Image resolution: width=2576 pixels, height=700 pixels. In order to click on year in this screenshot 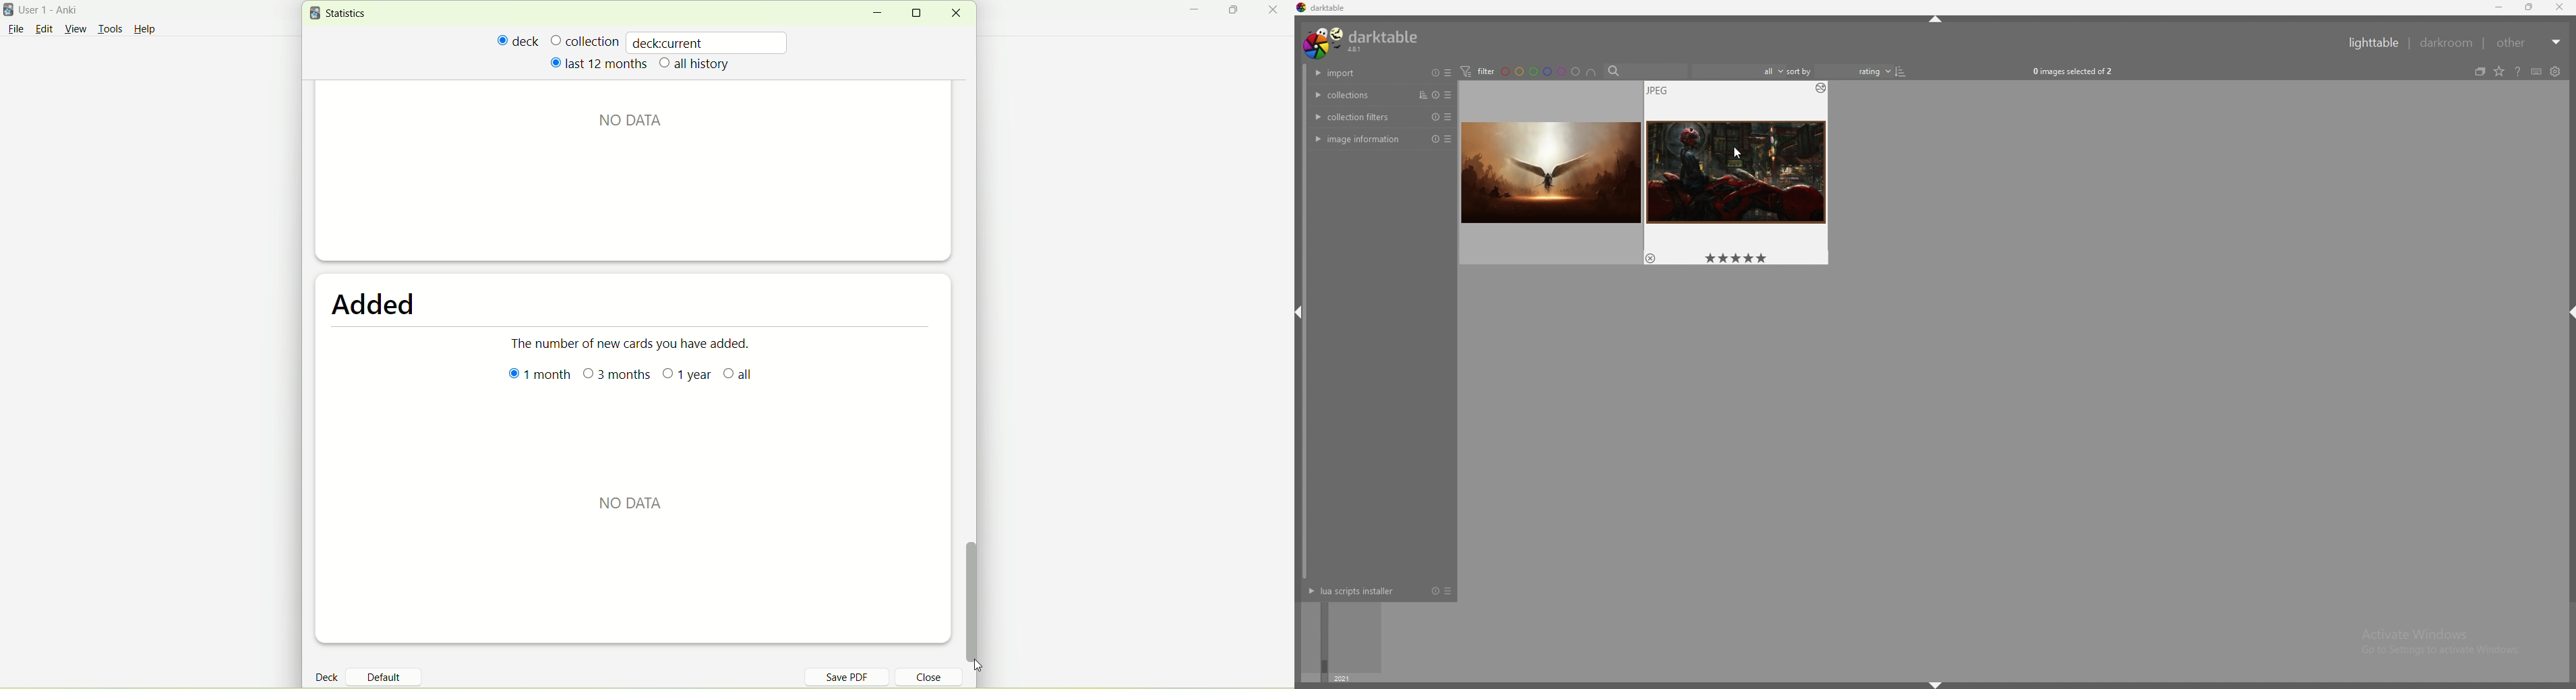, I will do `click(1348, 677)`.